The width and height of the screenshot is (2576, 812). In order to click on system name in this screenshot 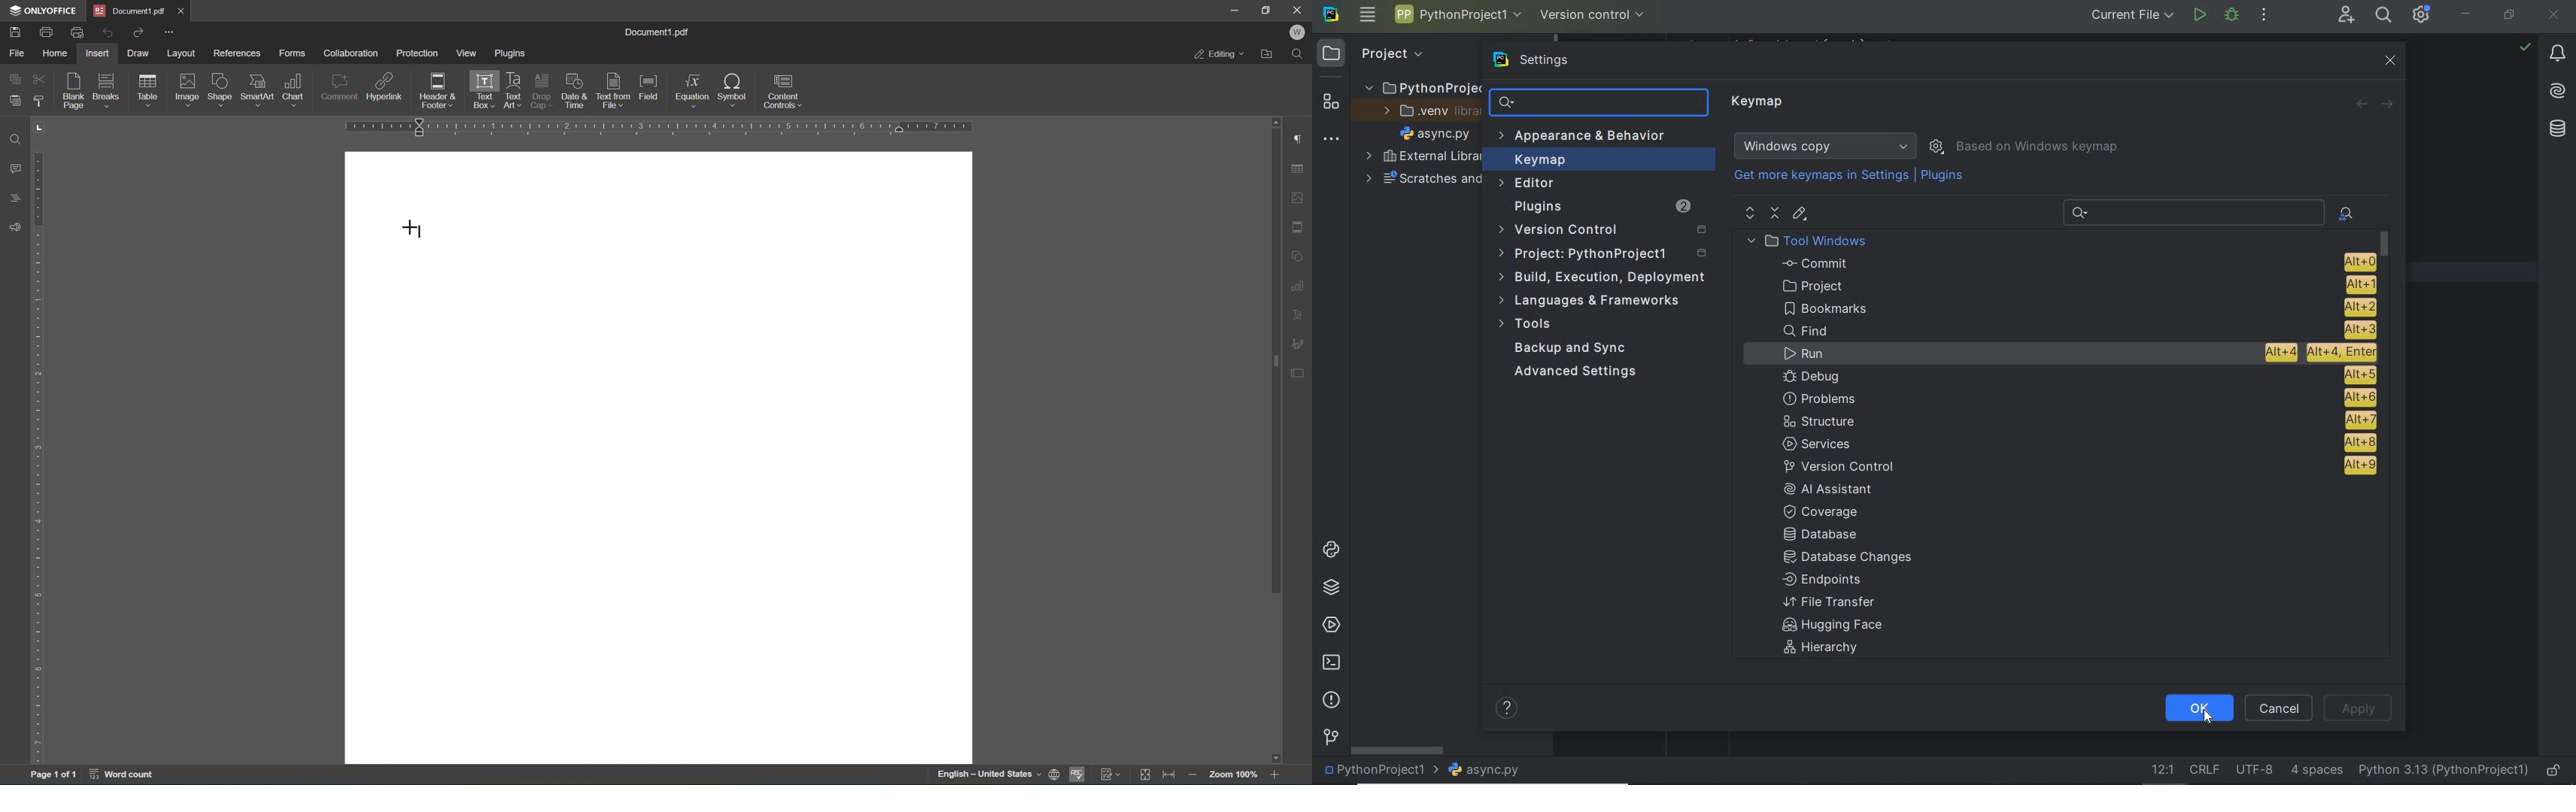, I will do `click(1331, 15)`.